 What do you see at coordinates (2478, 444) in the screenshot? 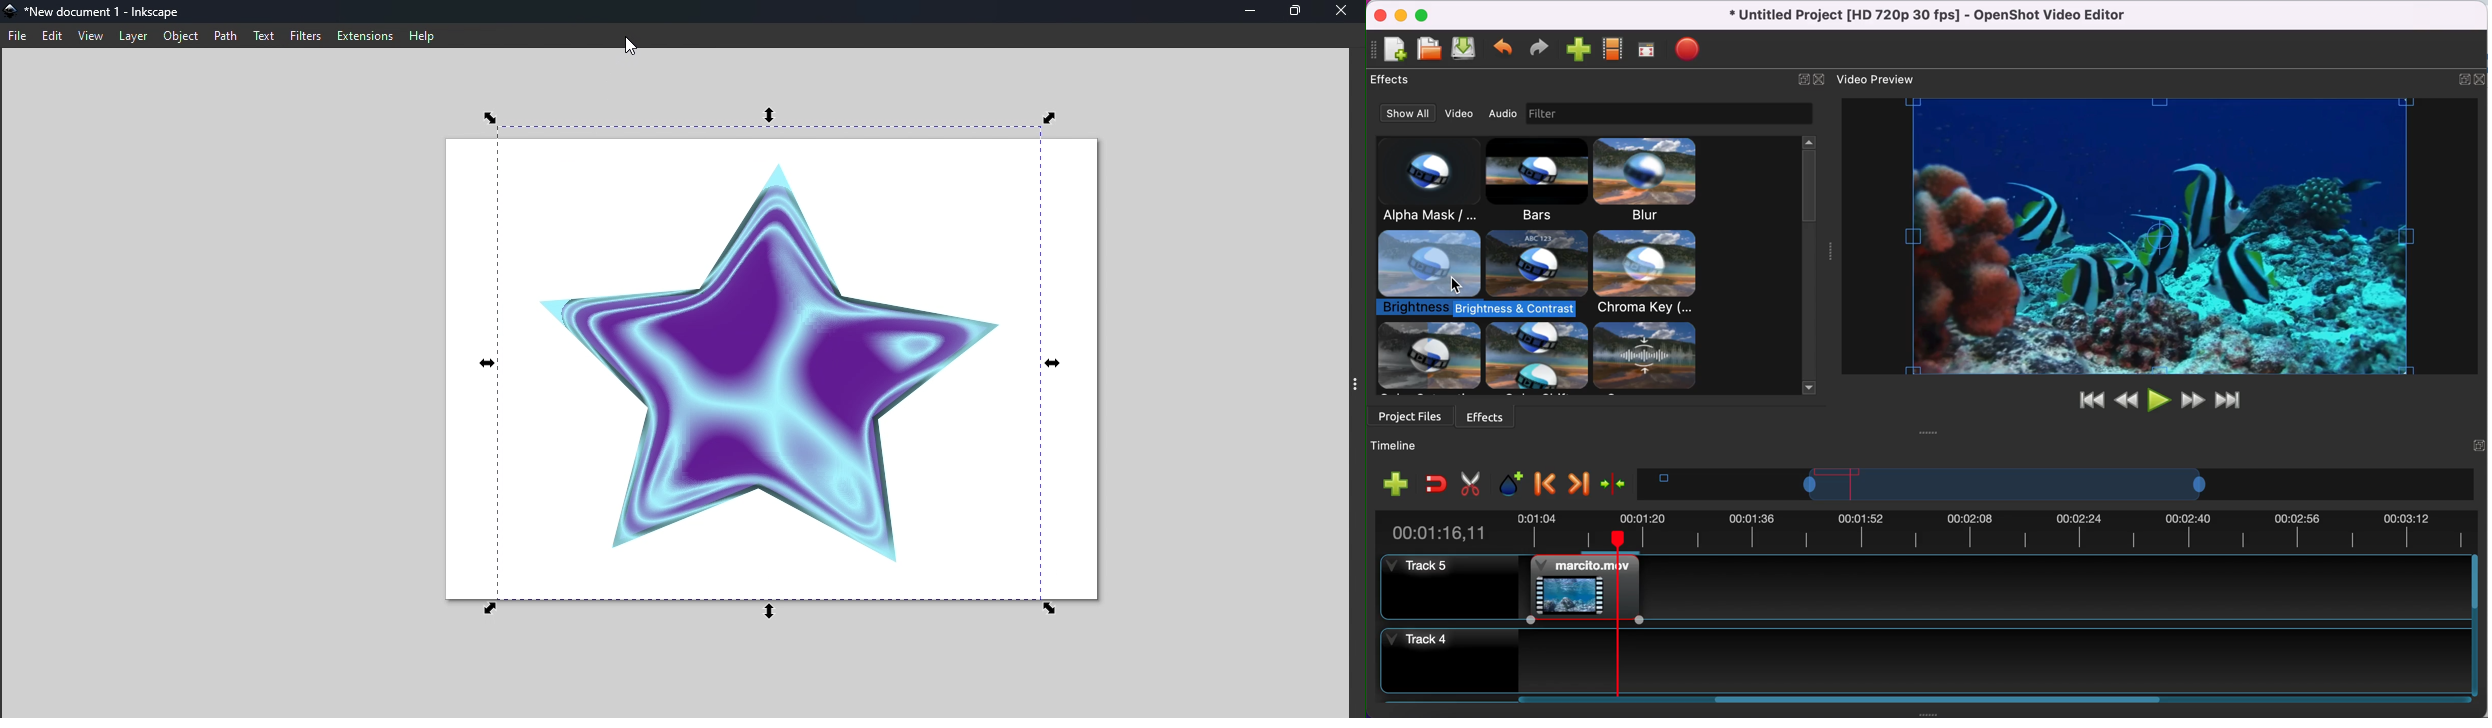
I see `expand/hide` at bounding box center [2478, 444].